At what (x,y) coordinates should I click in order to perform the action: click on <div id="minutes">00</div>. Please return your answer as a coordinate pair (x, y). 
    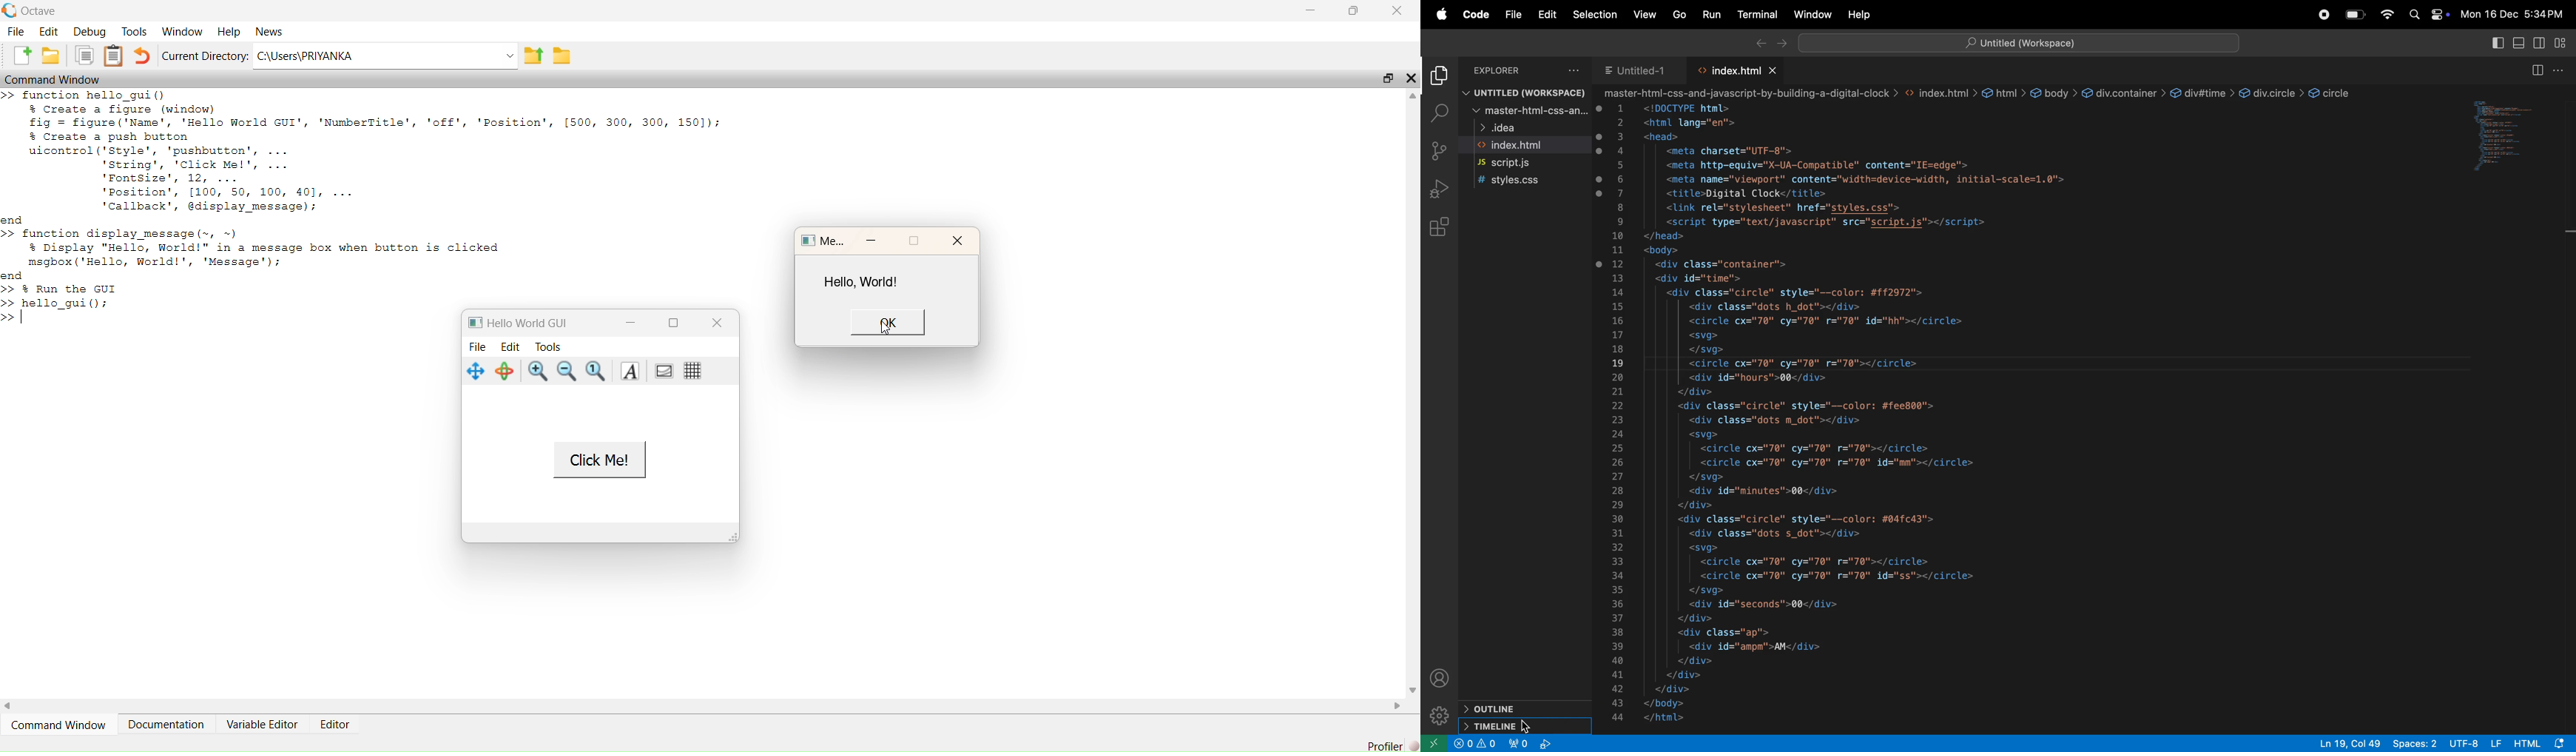
    Looking at the image, I should click on (1774, 492).